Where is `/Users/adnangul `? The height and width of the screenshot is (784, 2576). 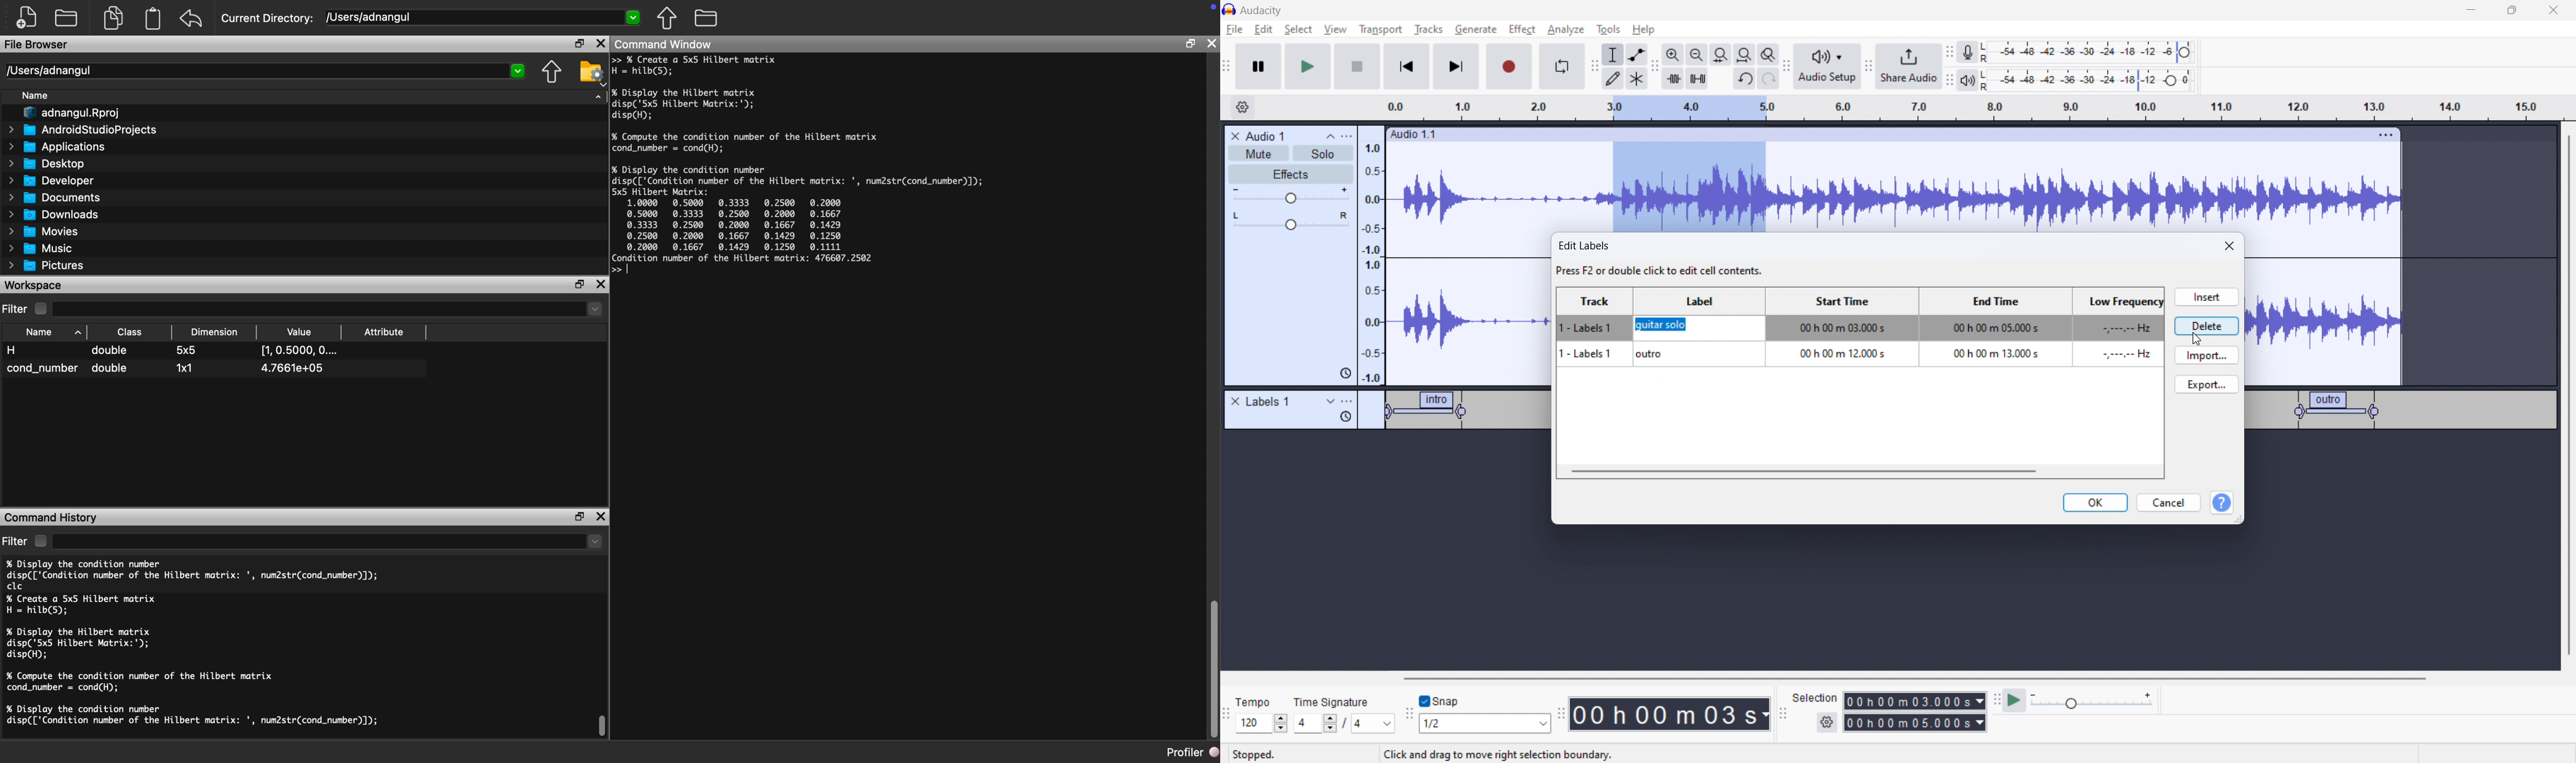
/Users/adnangul  is located at coordinates (266, 71).